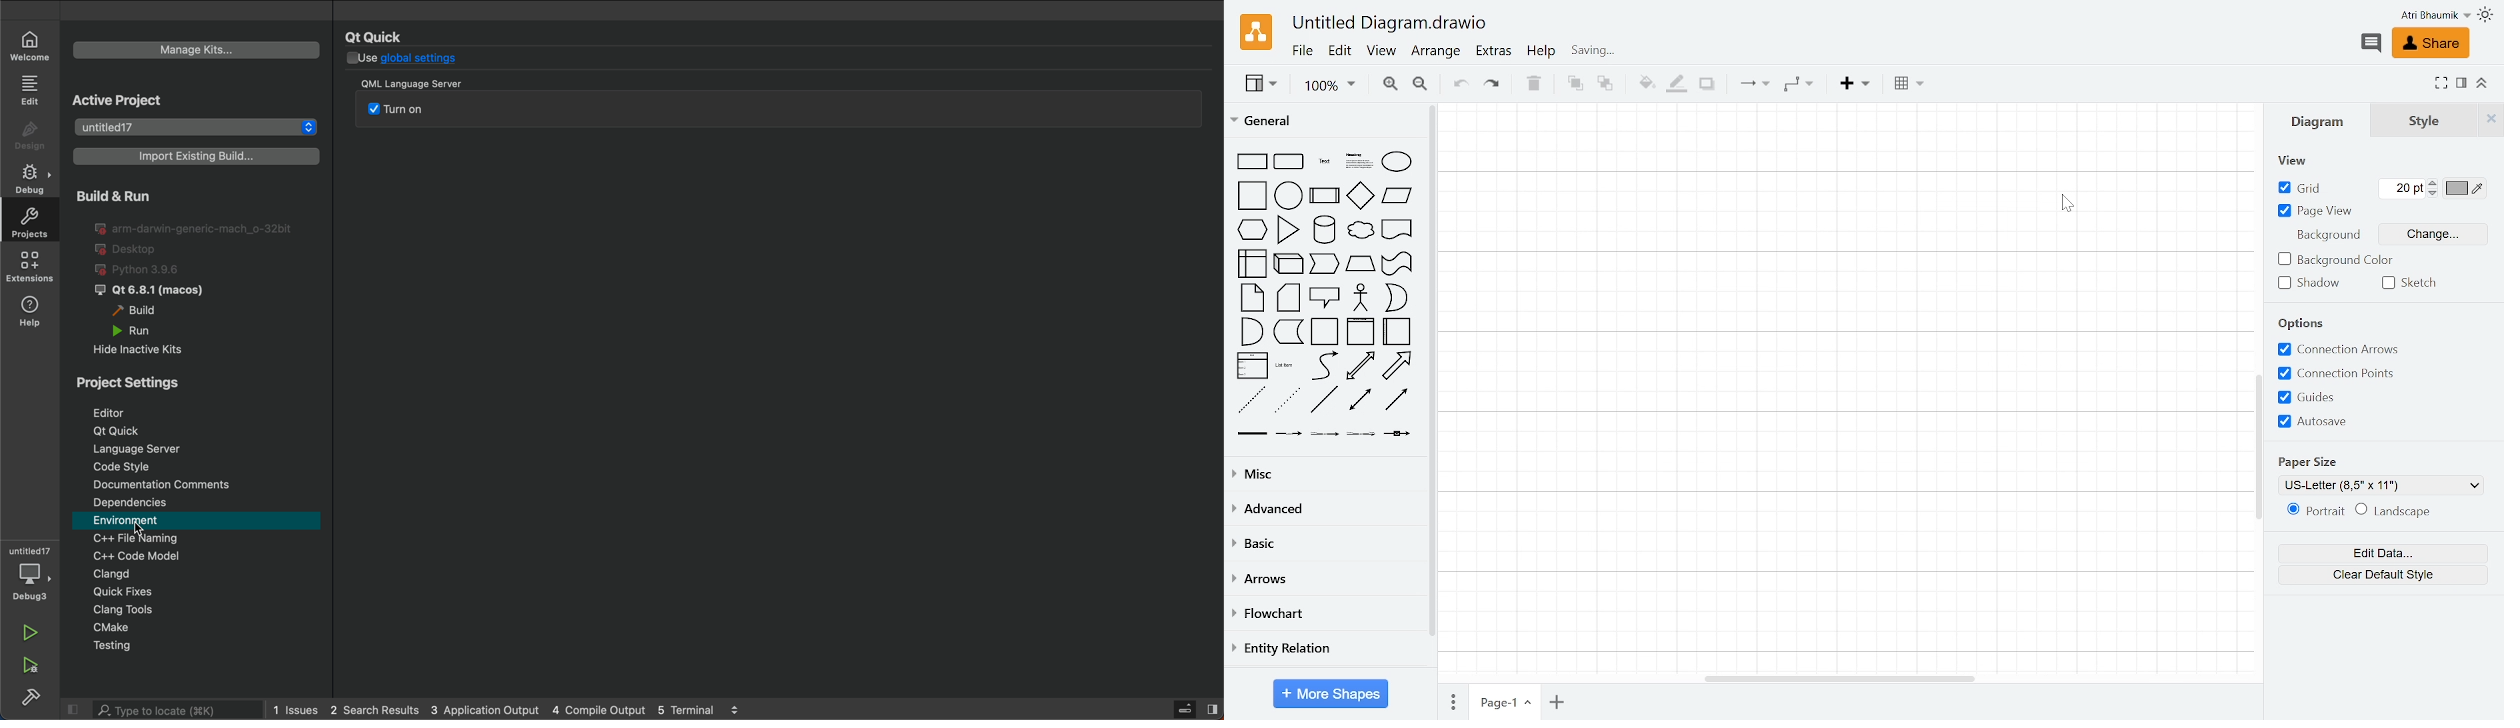 Image resolution: width=2520 pixels, height=728 pixels. I want to click on Fill line, so click(1676, 85).